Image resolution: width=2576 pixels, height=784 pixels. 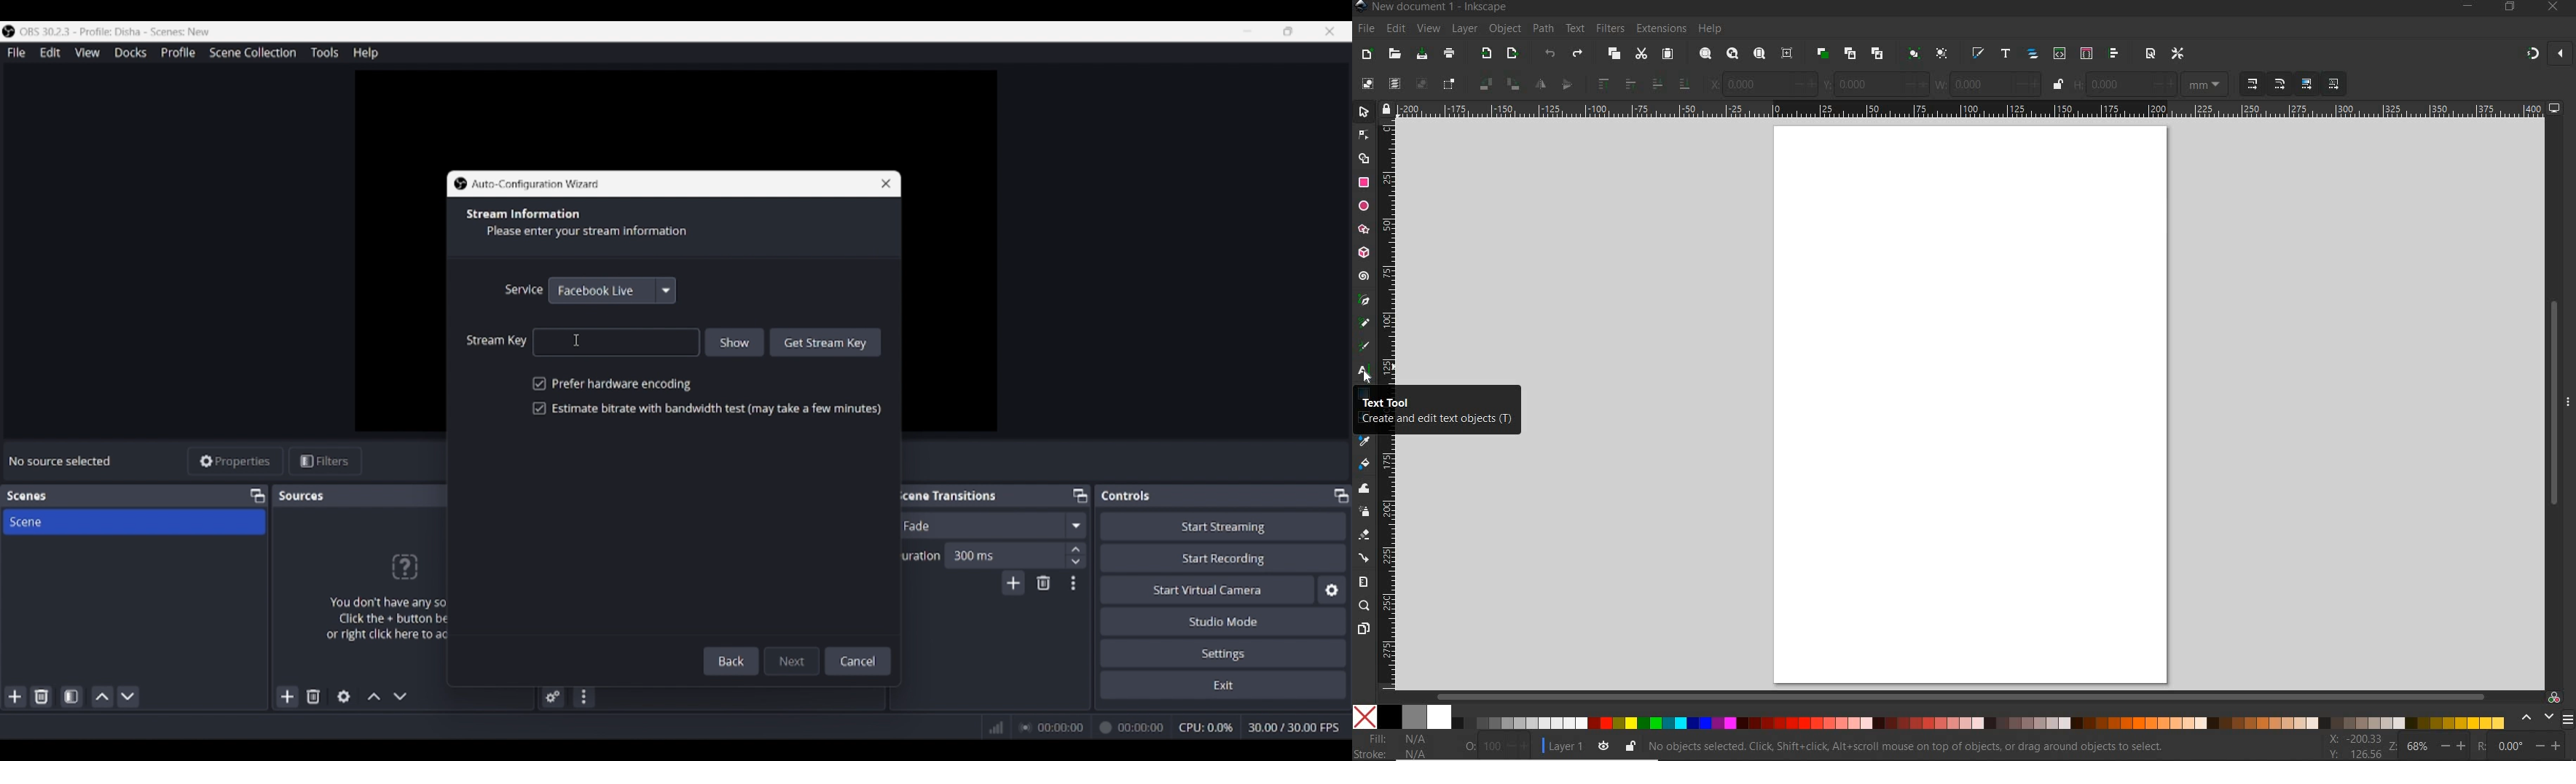 What do you see at coordinates (2307, 85) in the screenshot?
I see `move gradient` at bounding box center [2307, 85].